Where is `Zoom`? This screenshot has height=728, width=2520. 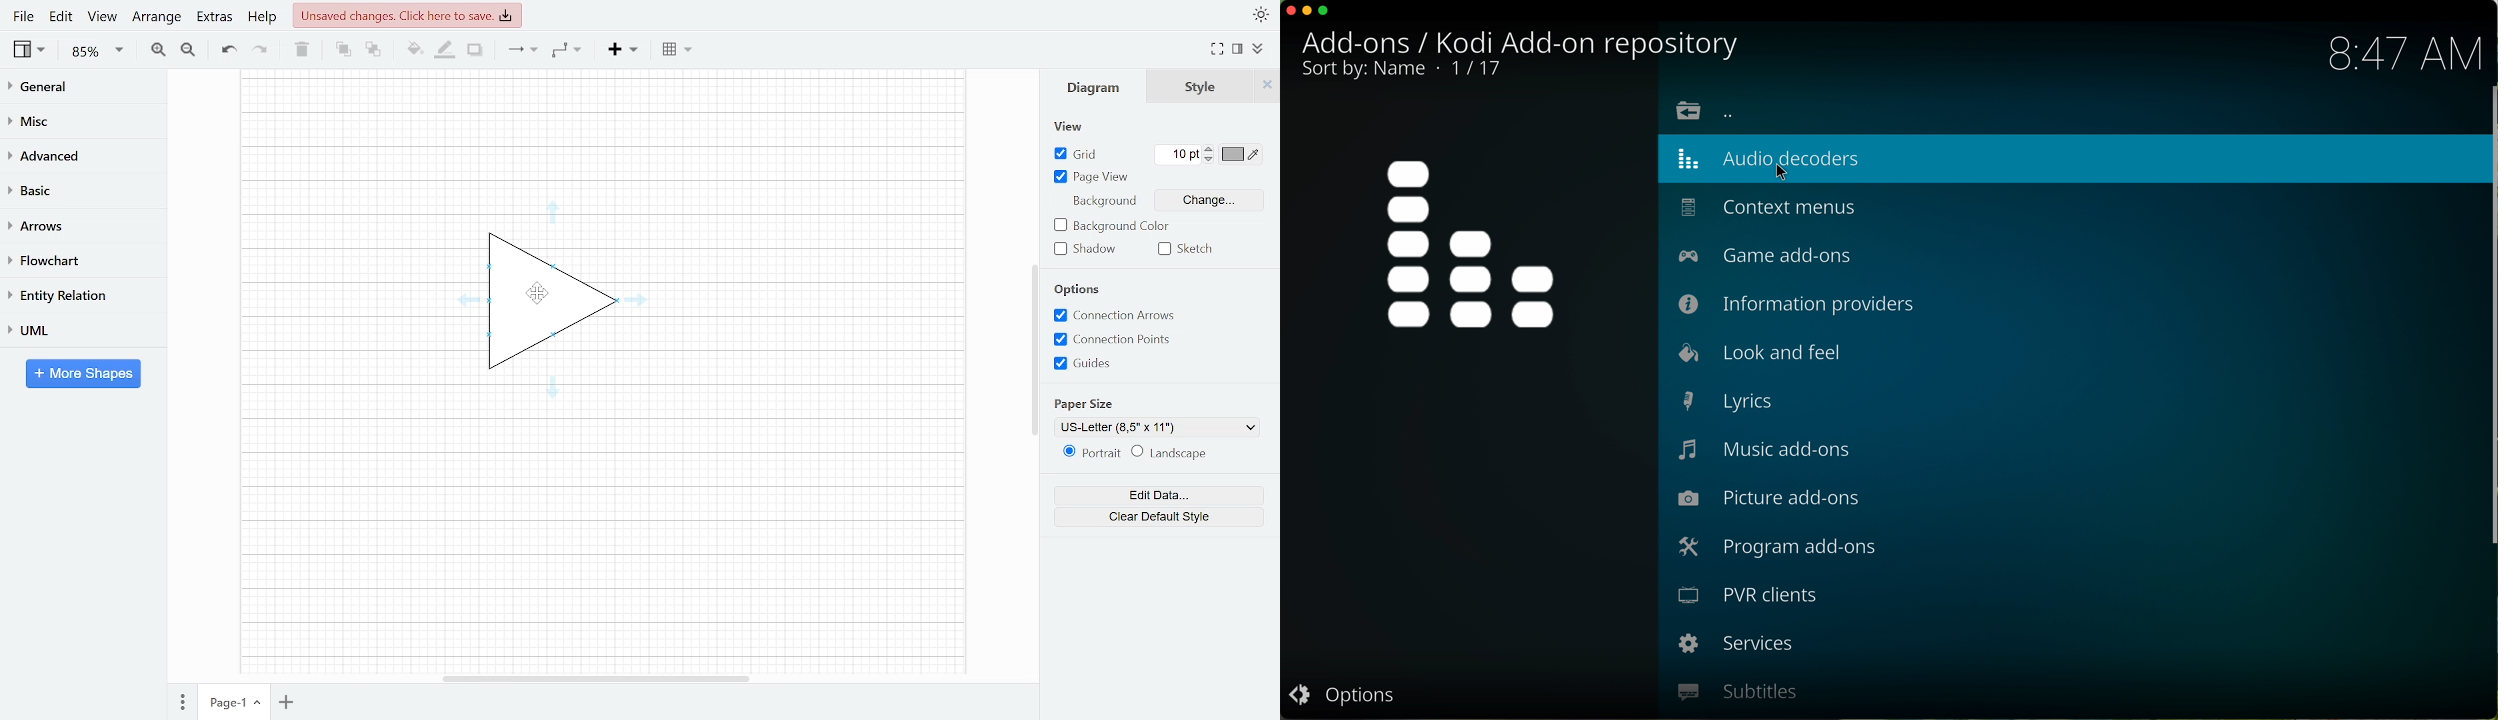 Zoom is located at coordinates (98, 51).